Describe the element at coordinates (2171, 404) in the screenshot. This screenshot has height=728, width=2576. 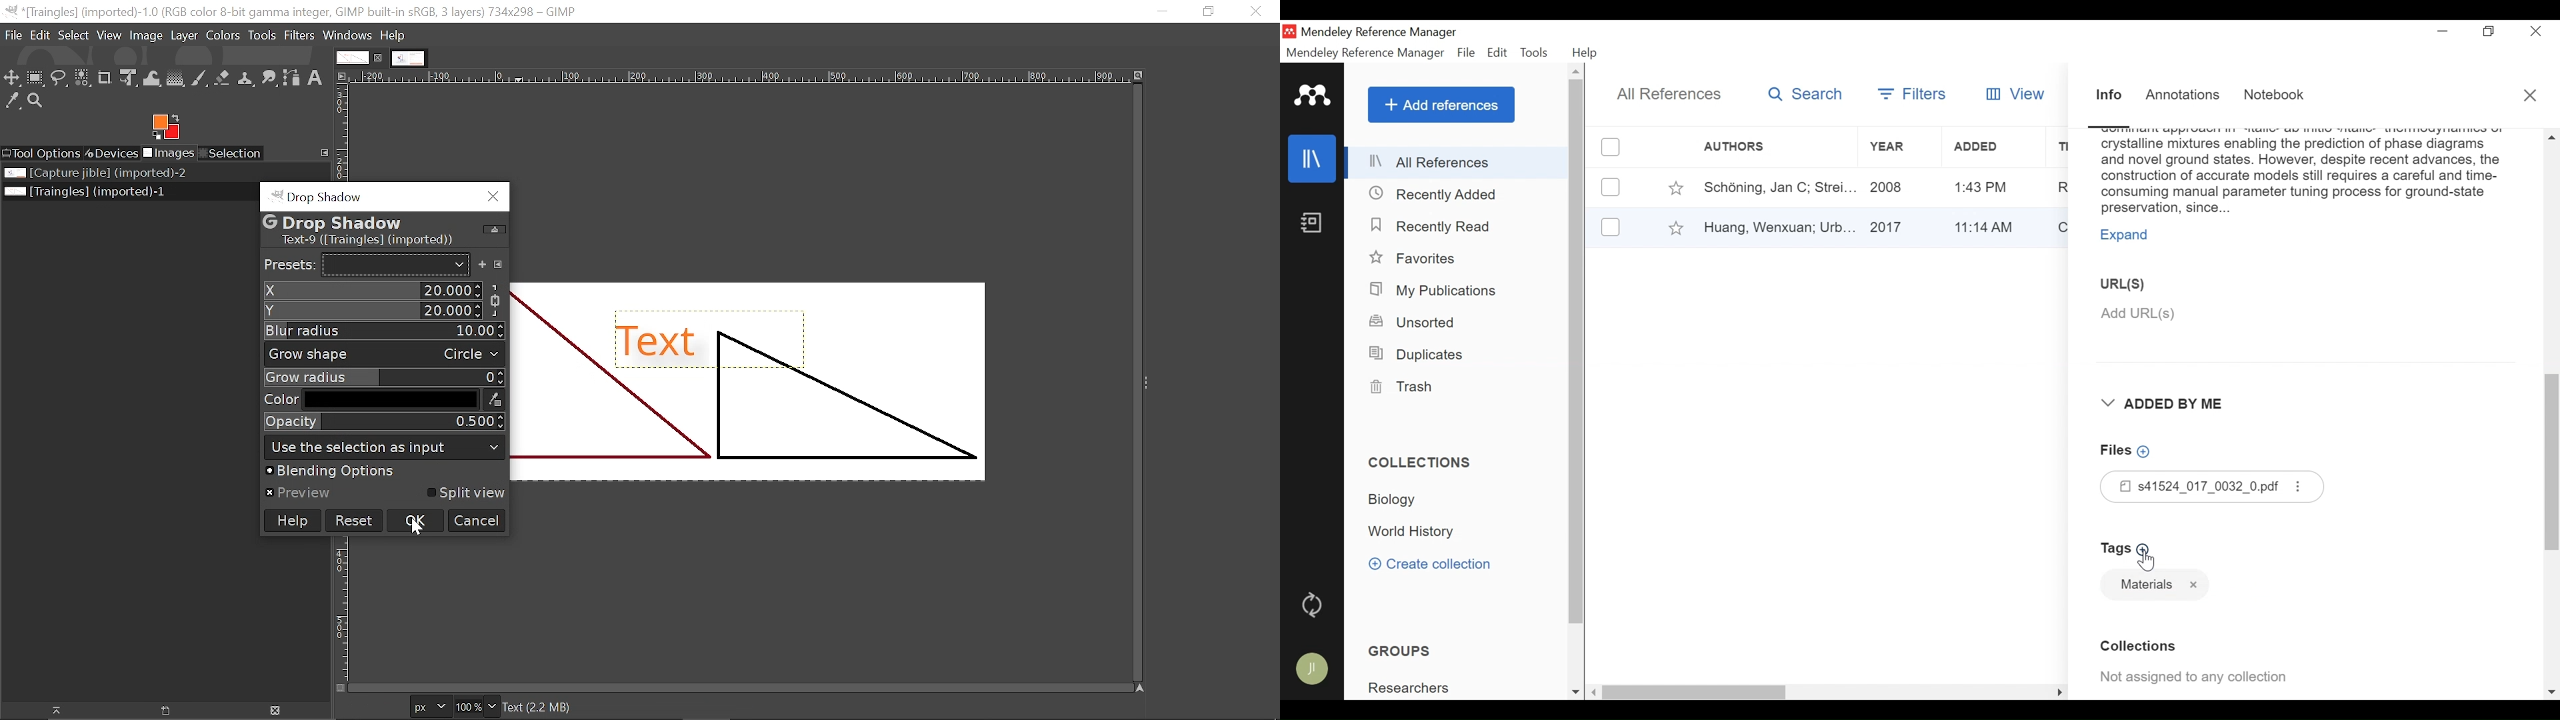
I see `Added By Me` at that location.